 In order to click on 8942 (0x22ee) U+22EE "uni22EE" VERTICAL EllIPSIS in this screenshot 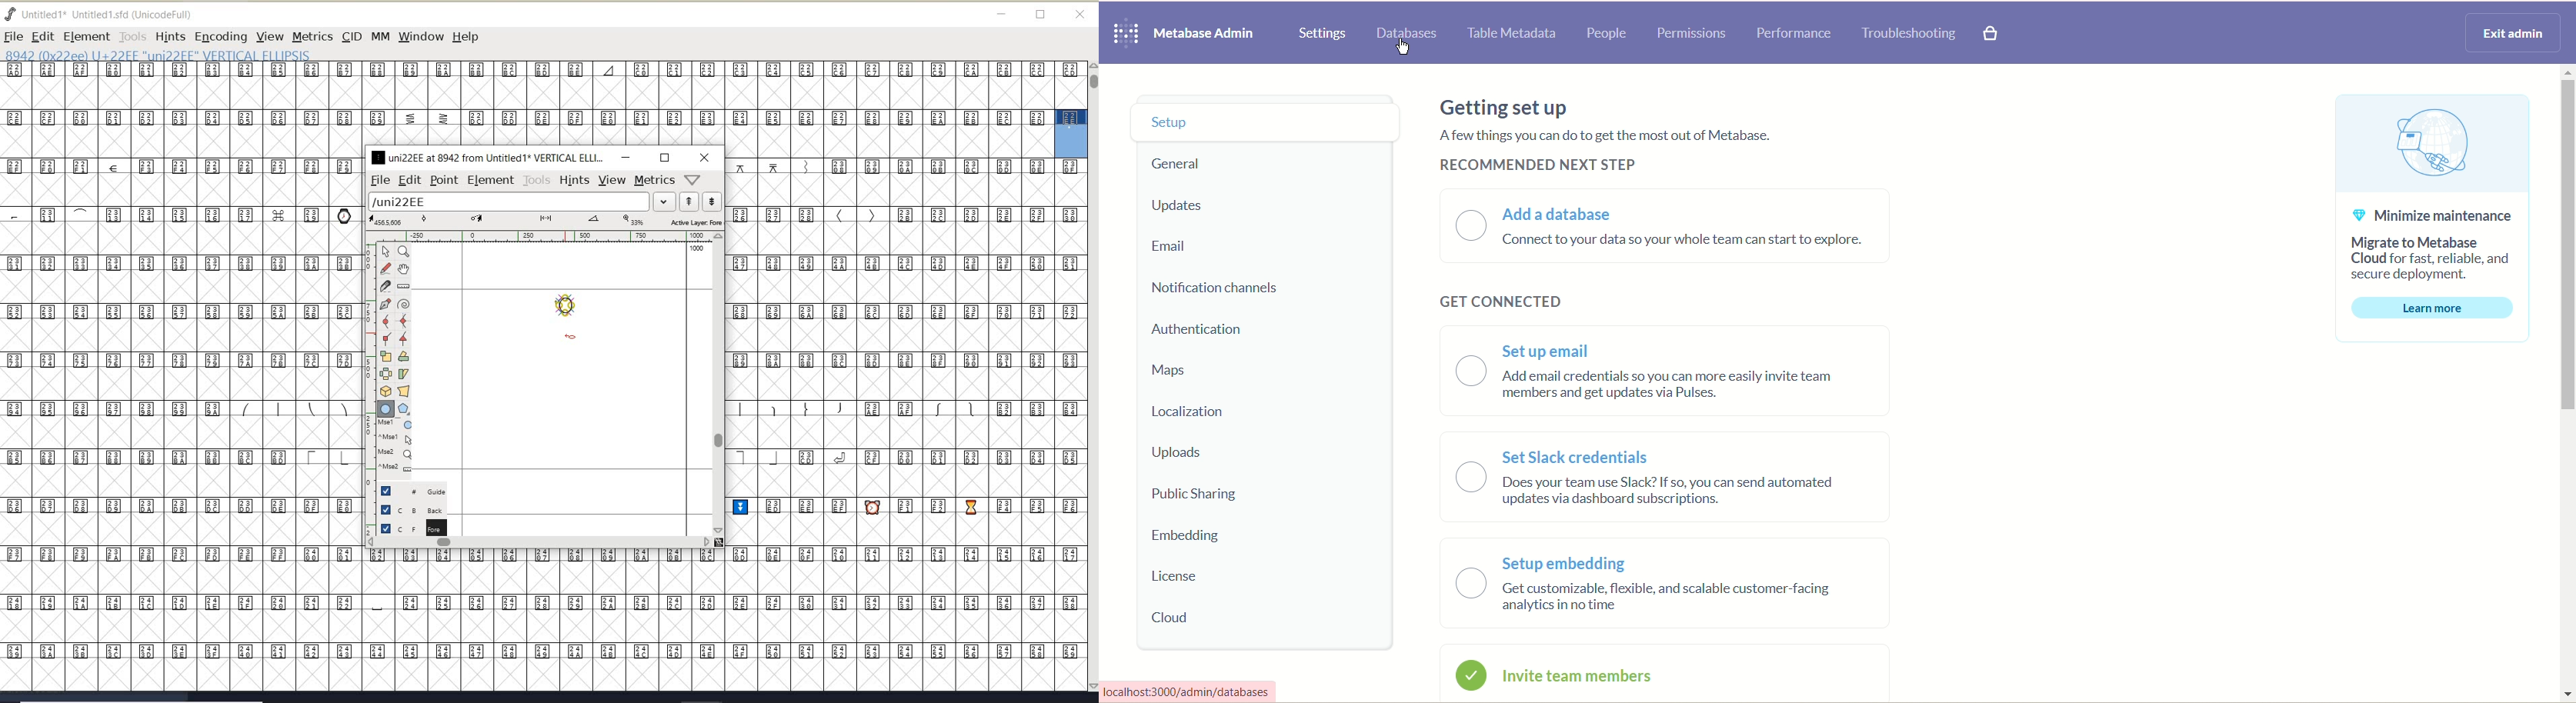, I will do `click(202, 55)`.